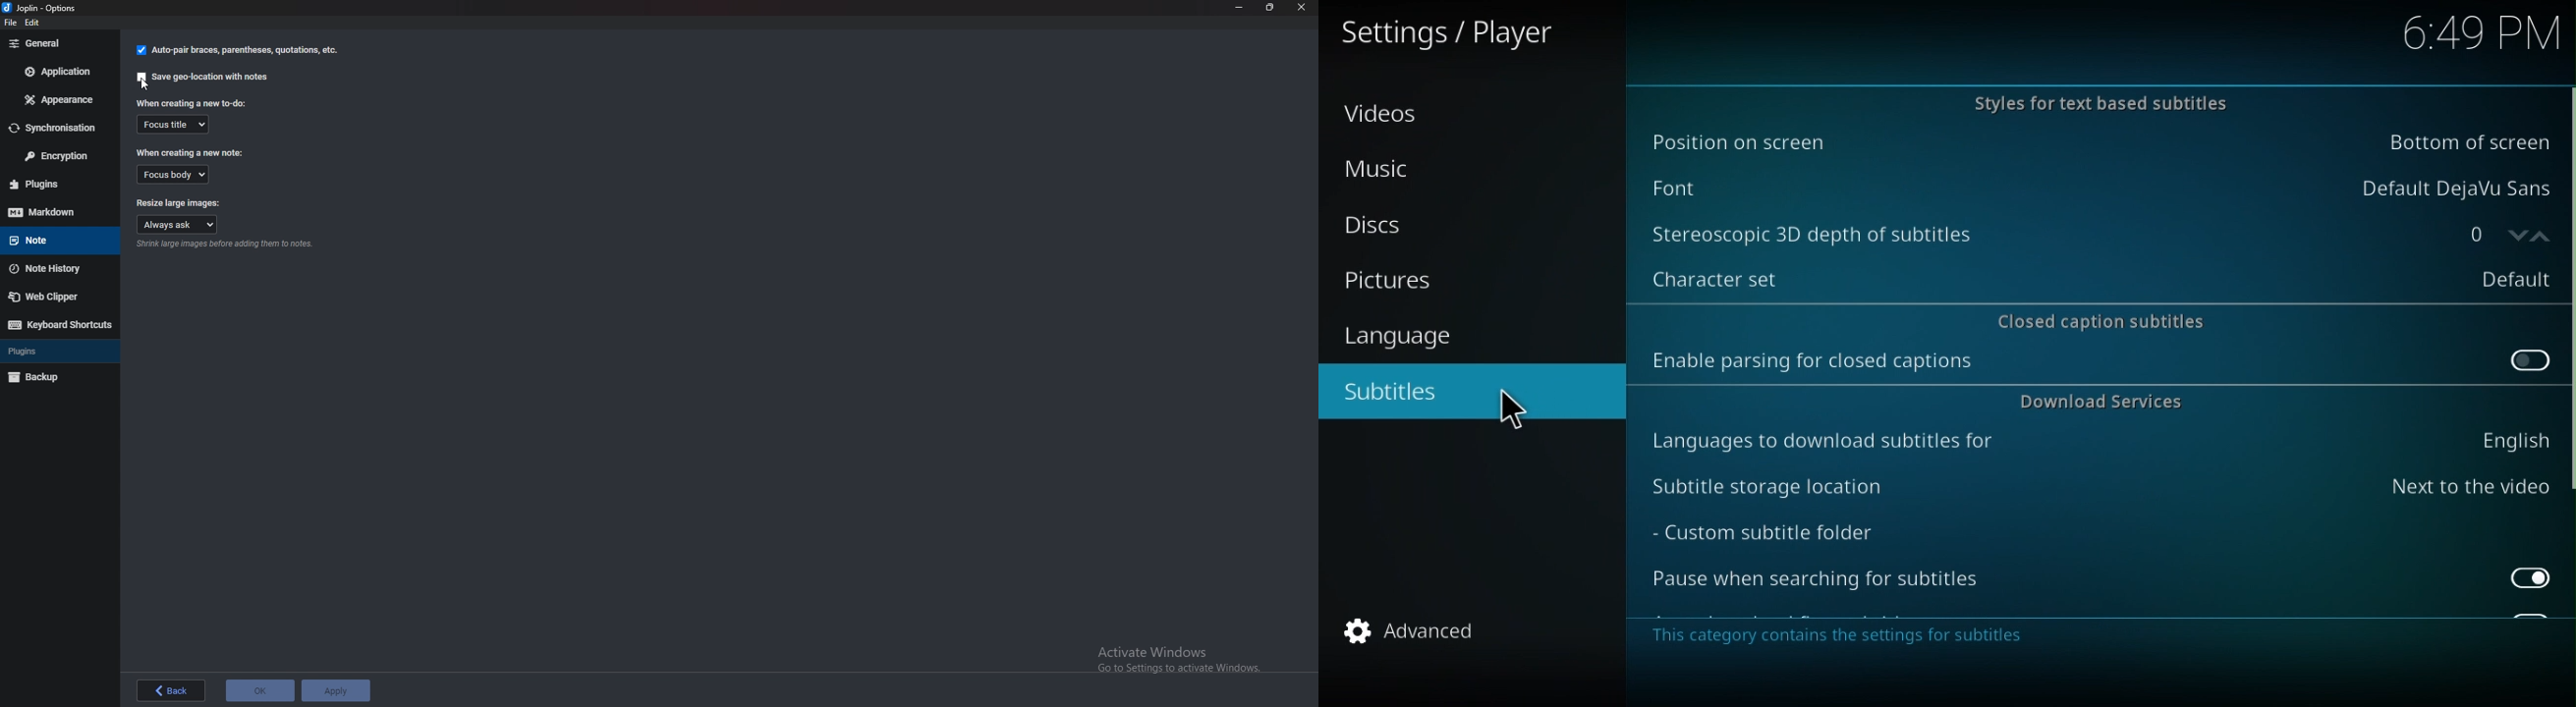 Image resolution: width=2576 pixels, height=728 pixels. I want to click on Download services, so click(2098, 405).